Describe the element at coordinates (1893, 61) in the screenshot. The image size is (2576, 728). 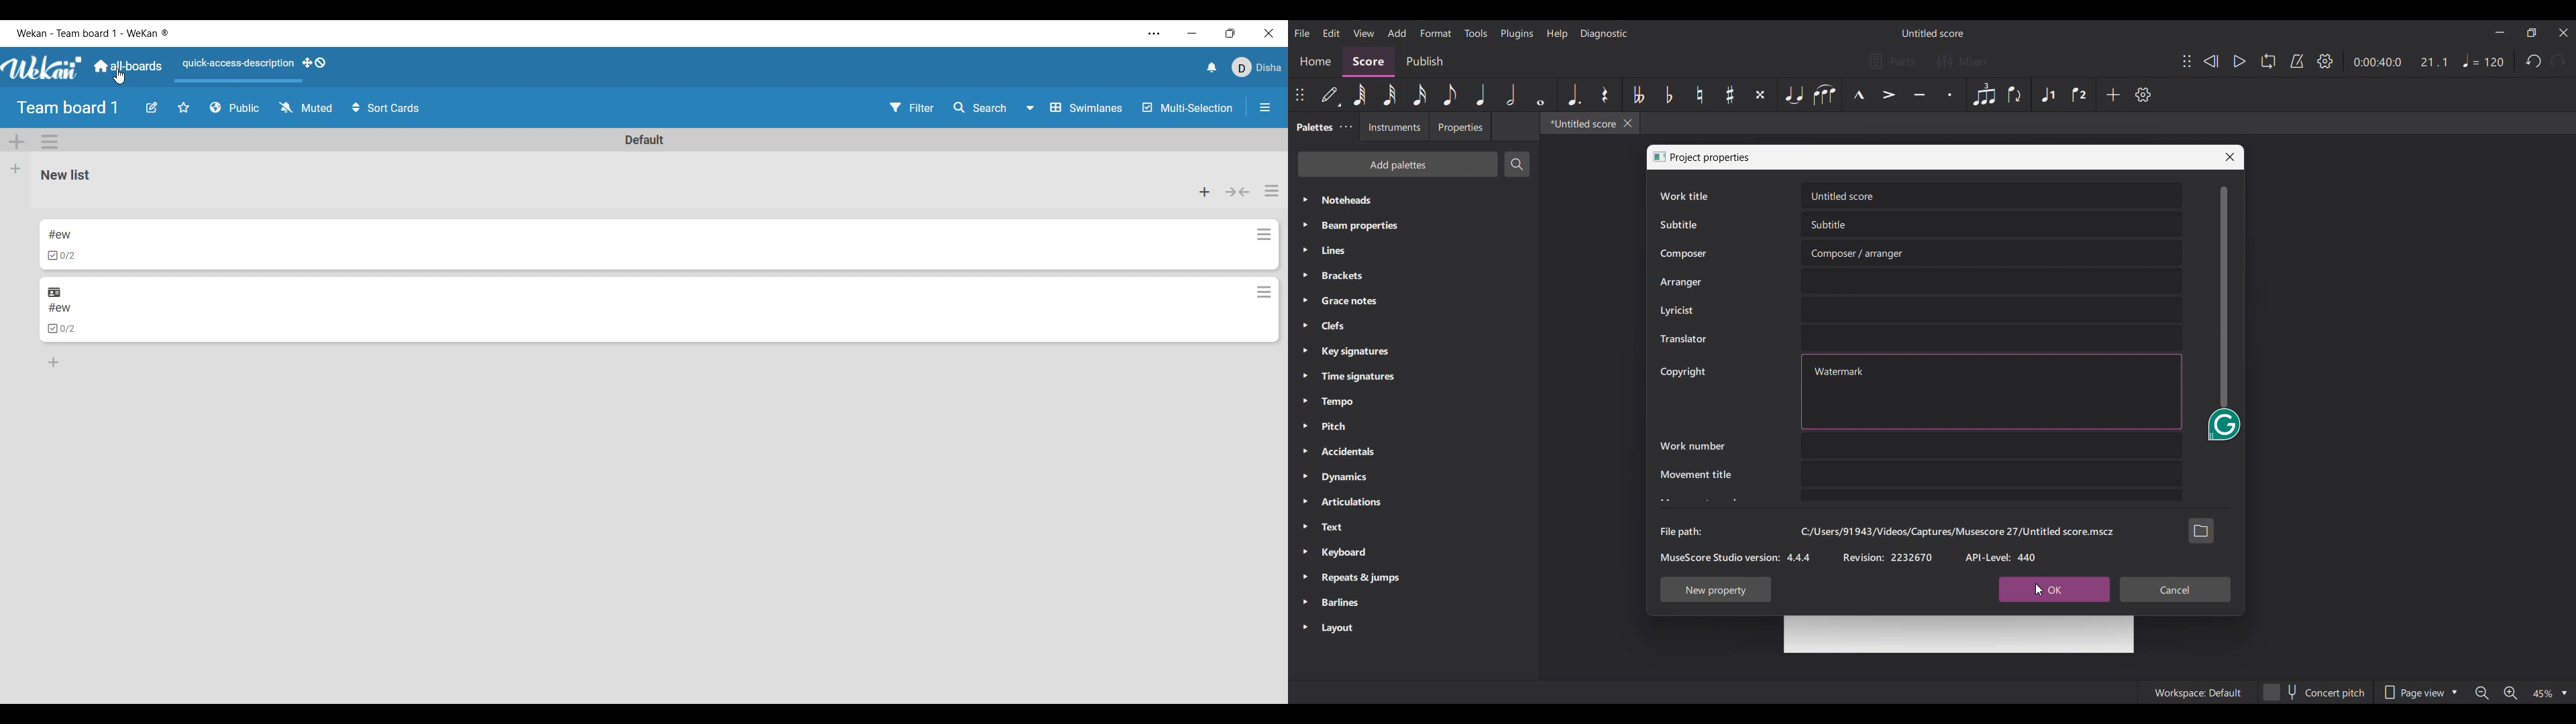
I see `Parts settings` at that location.